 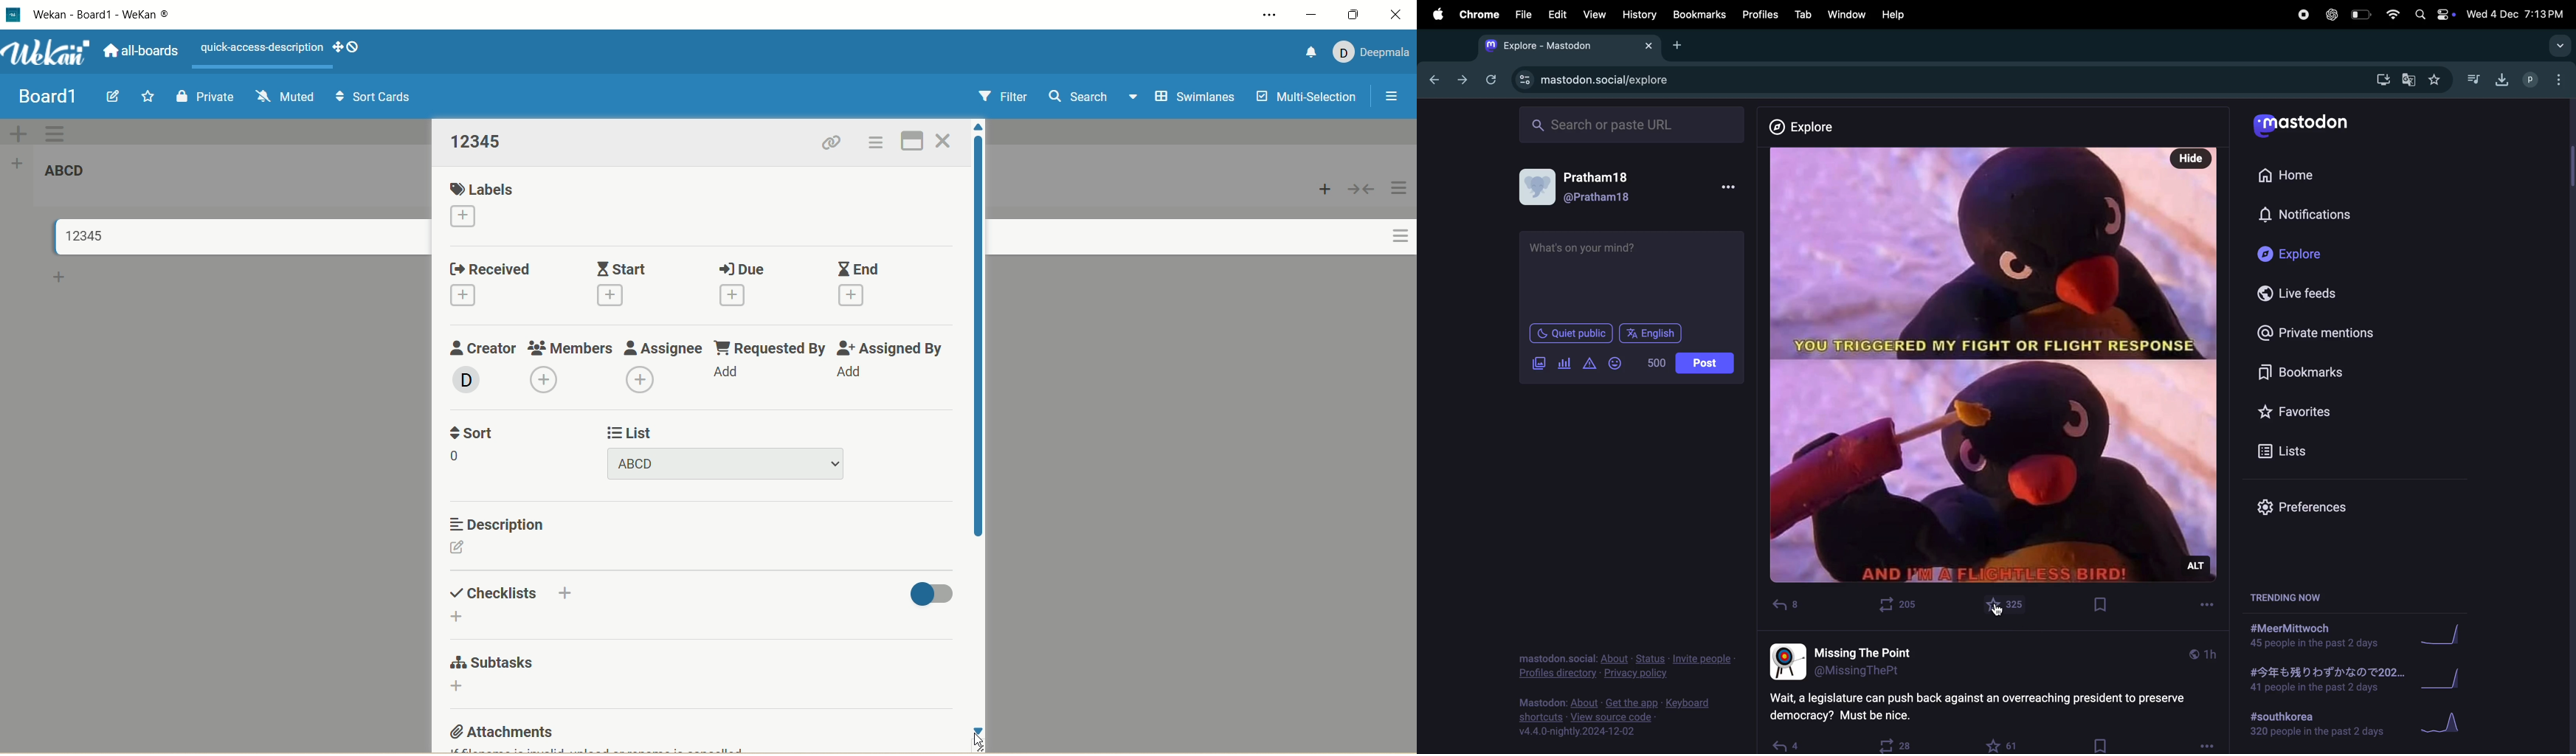 What do you see at coordinates (2314, 726) in the screenshot?
I see `#southkorea` at bounding box center [2314, 726].